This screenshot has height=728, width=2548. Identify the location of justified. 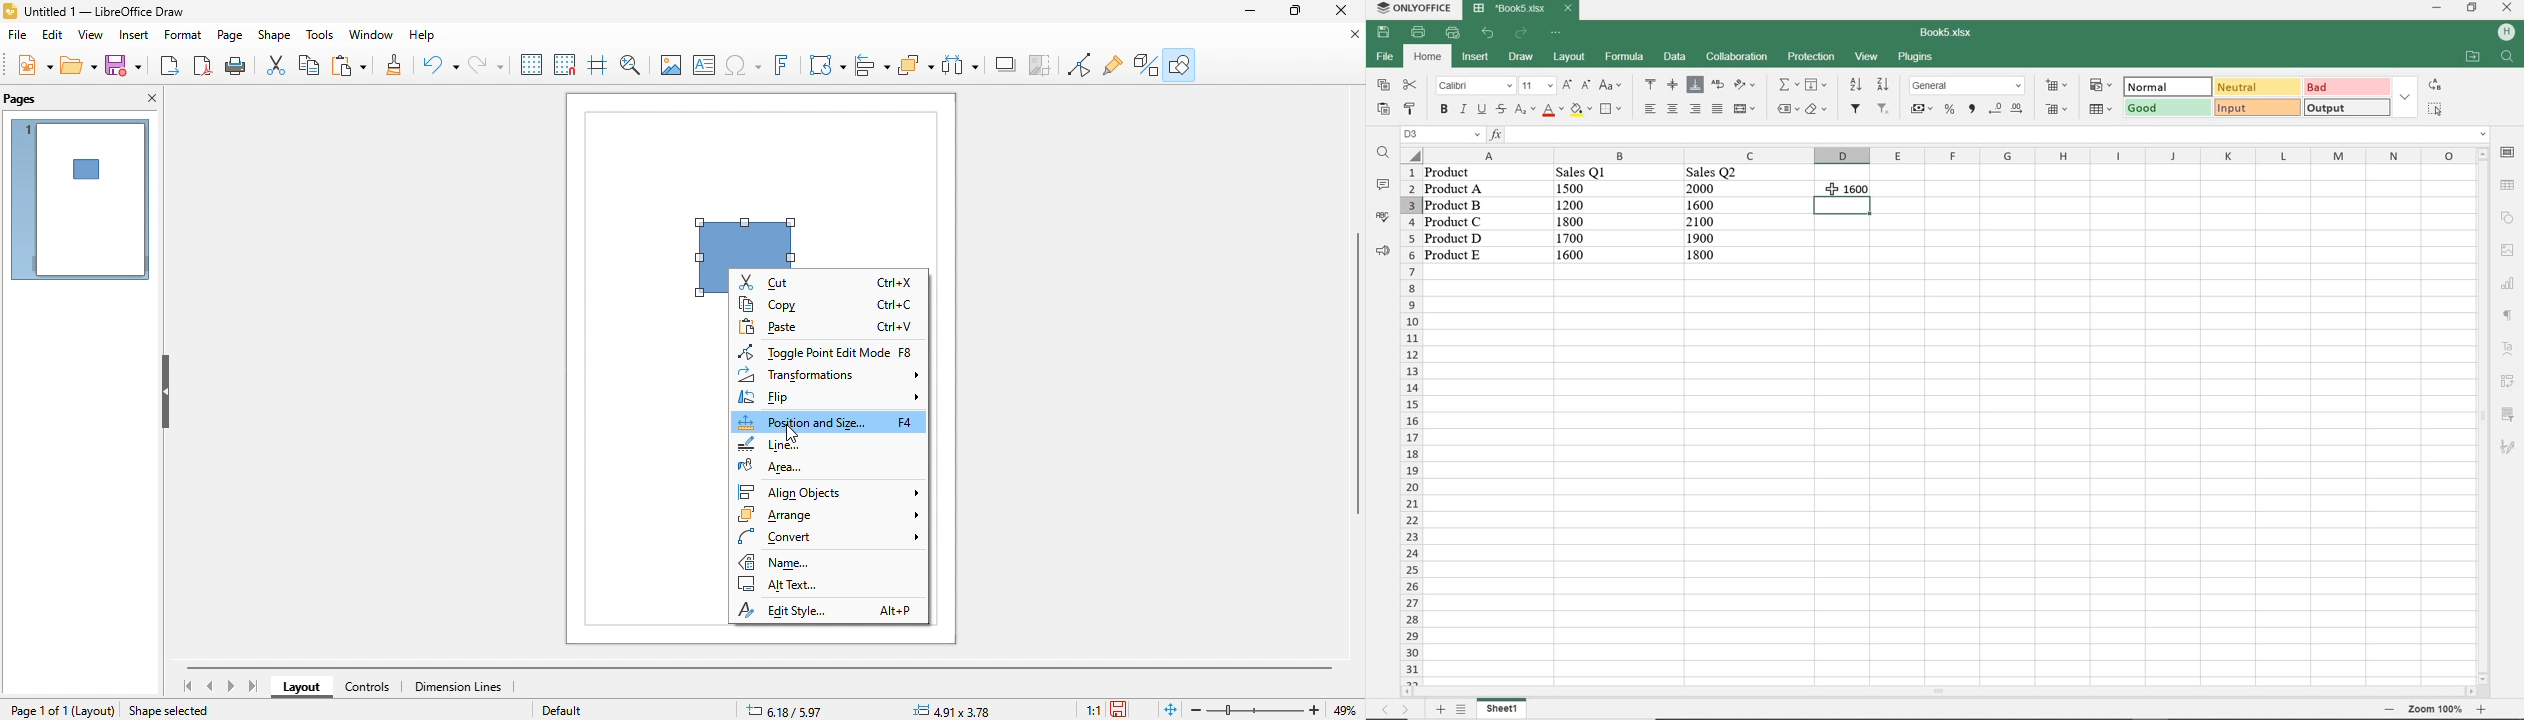
(1716, 109).